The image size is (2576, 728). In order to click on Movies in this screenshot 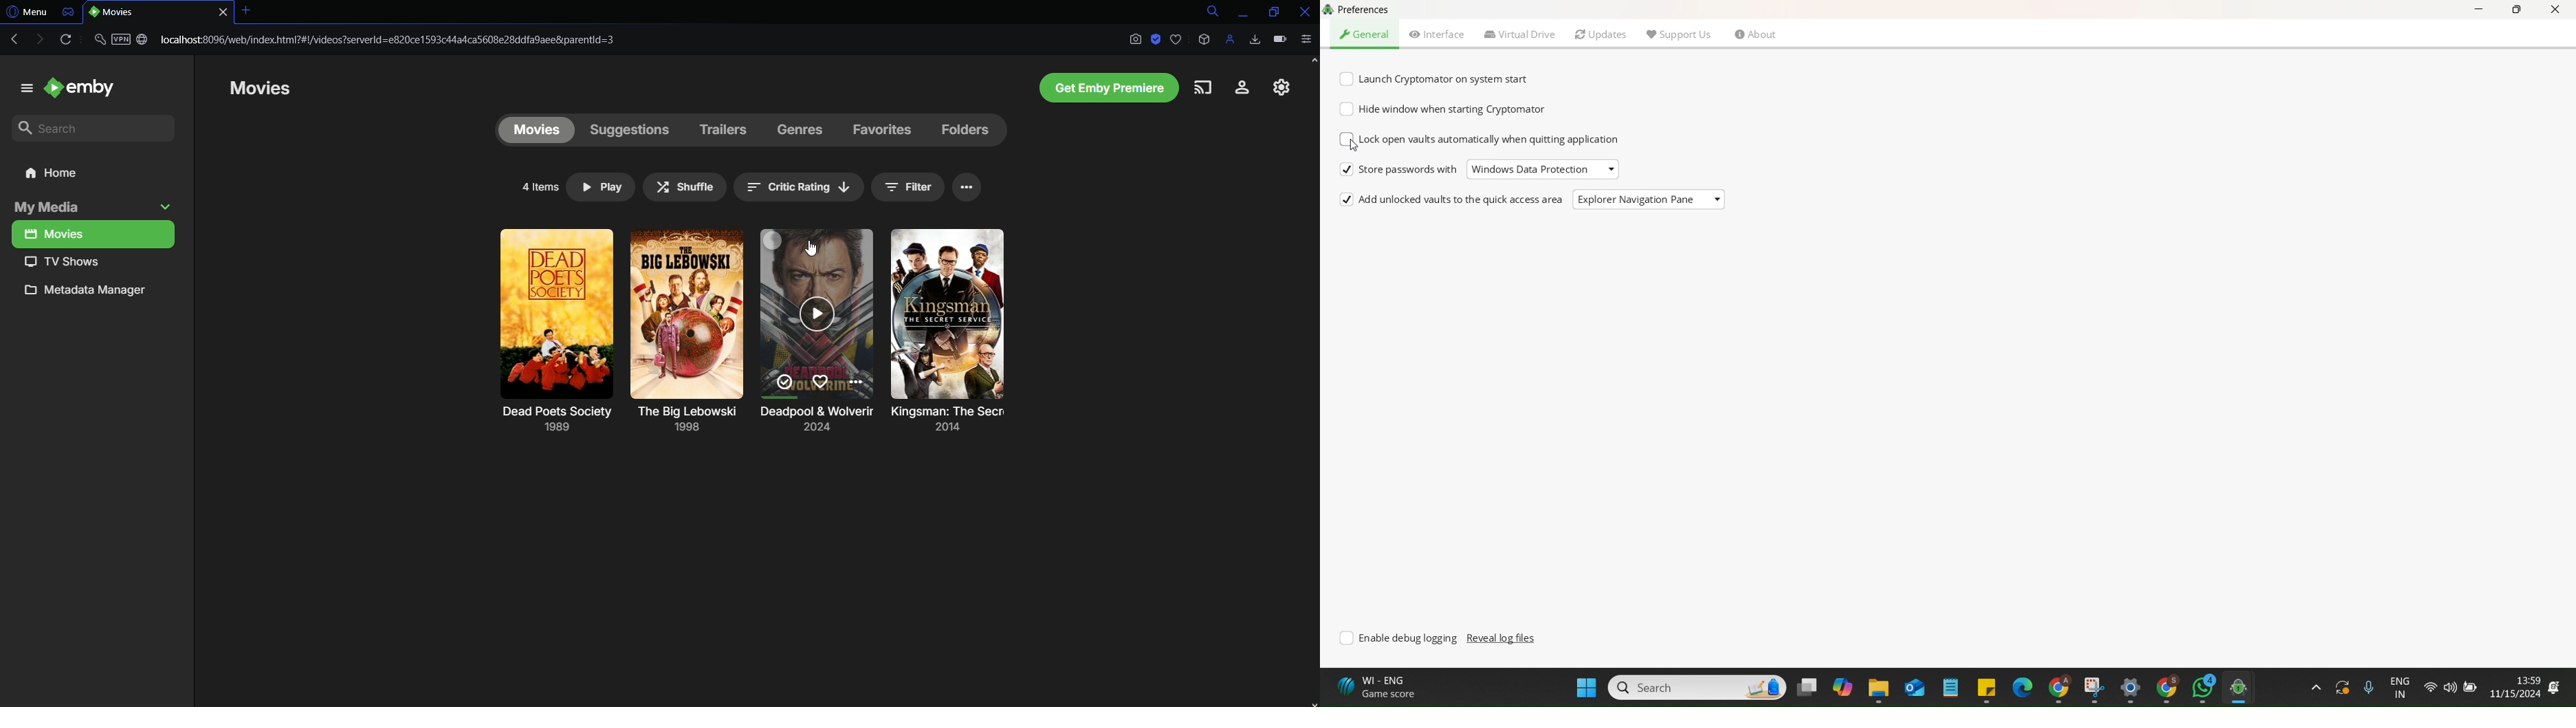, I will do `click(92, 234)`.